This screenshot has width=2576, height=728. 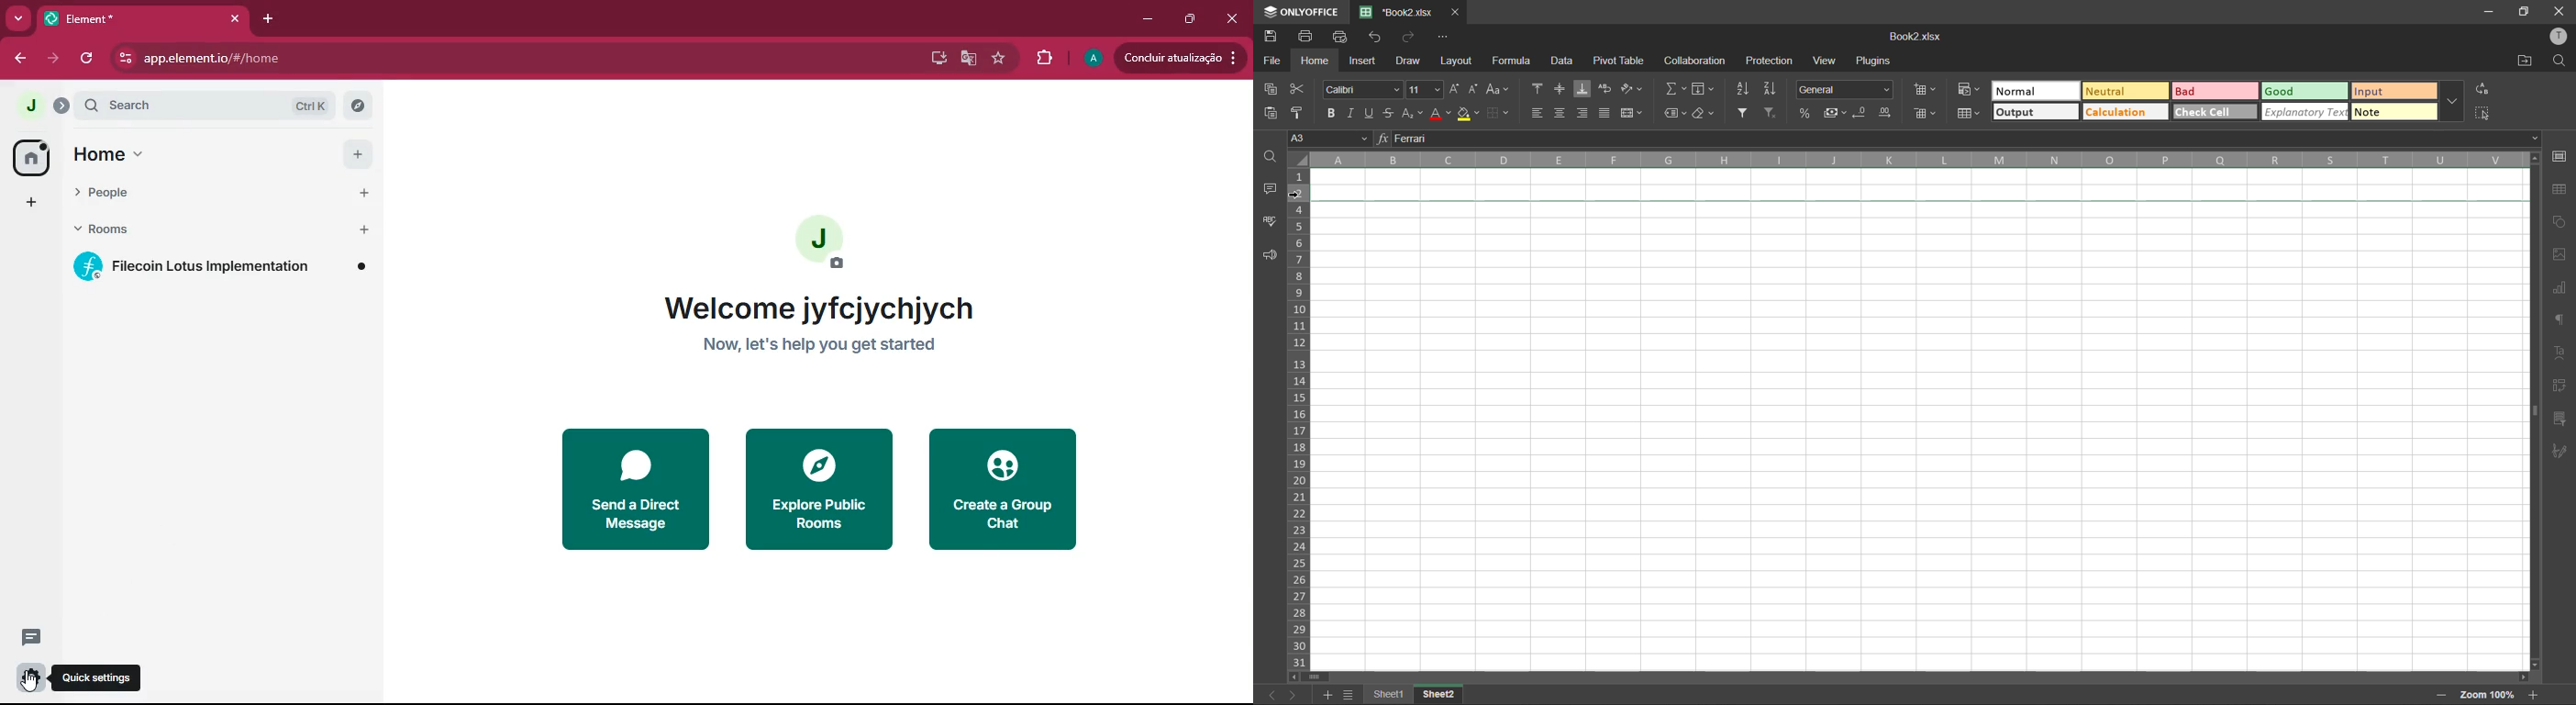 What do you see at coordinates (2557, 223) in the screenshot?
I see `shapes` at bounding box center [2557, 223].